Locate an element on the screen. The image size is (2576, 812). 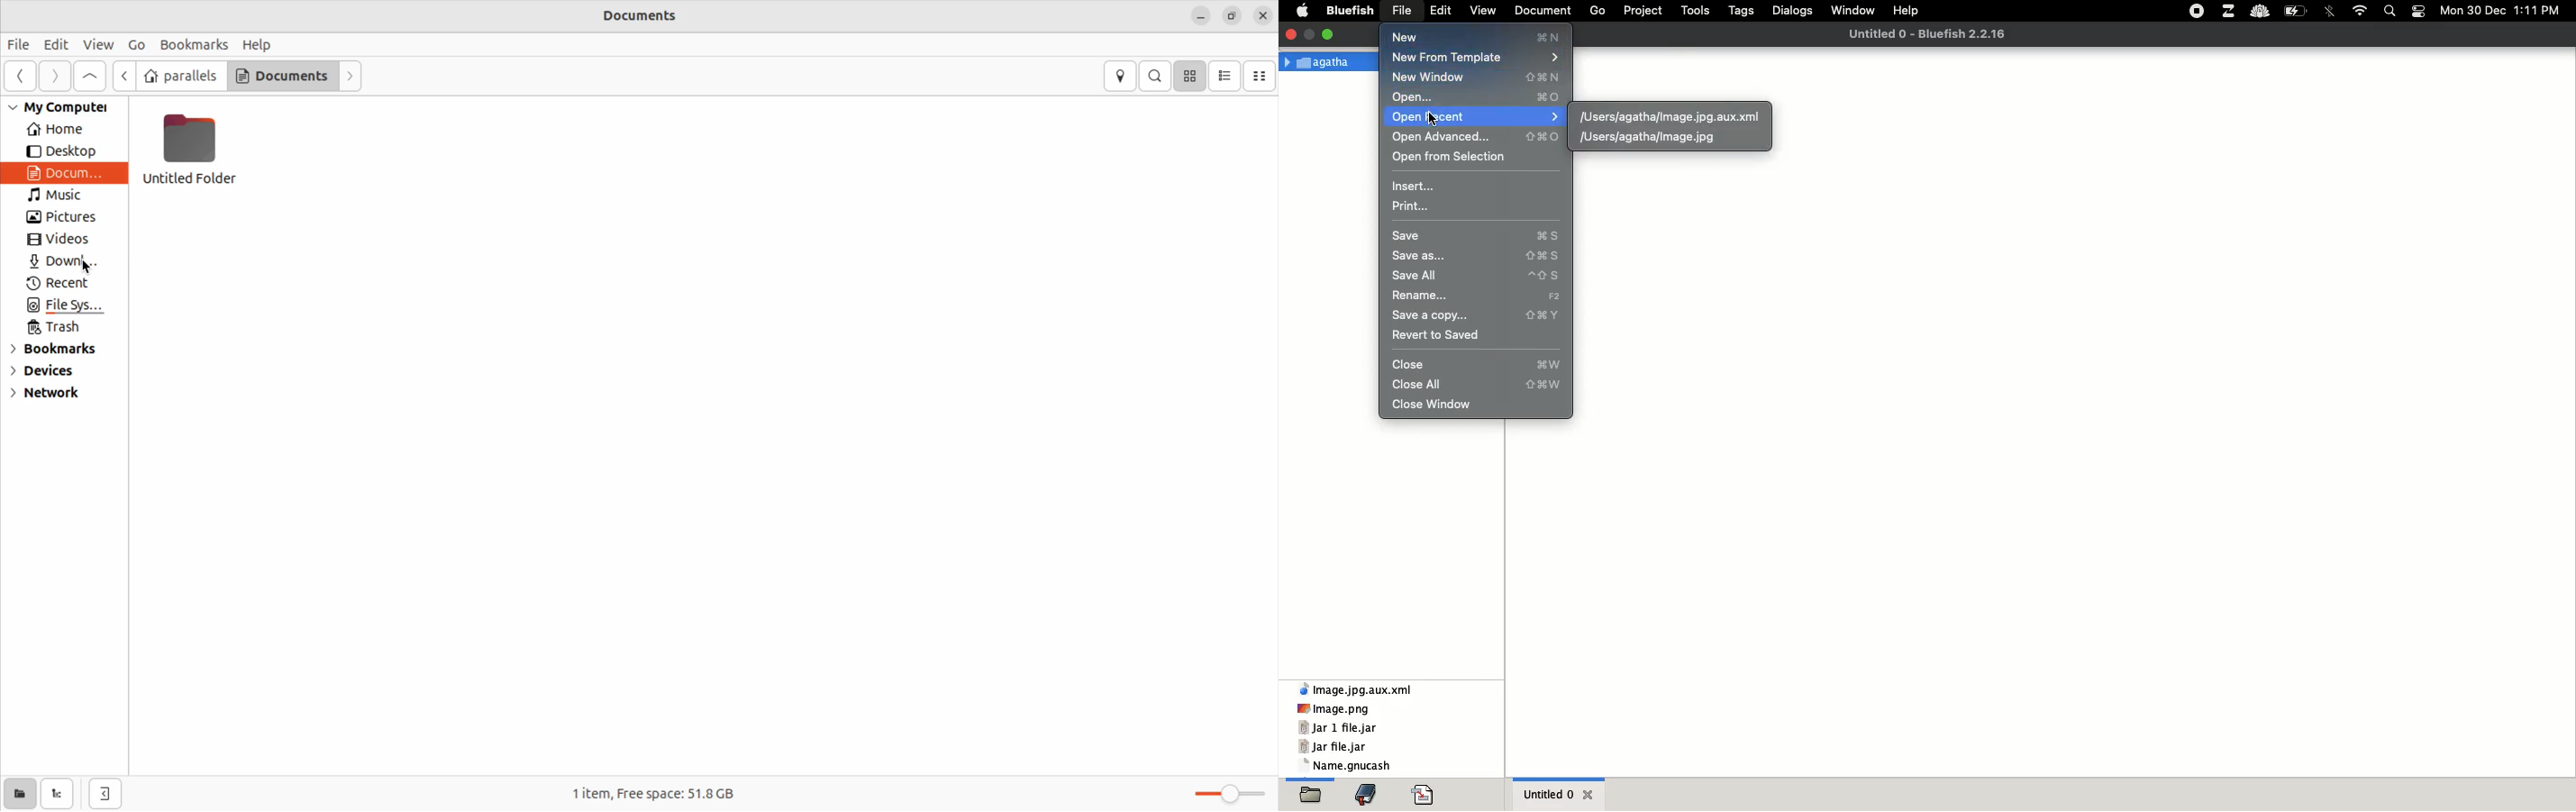
recent is located at coordinates (60, 285).